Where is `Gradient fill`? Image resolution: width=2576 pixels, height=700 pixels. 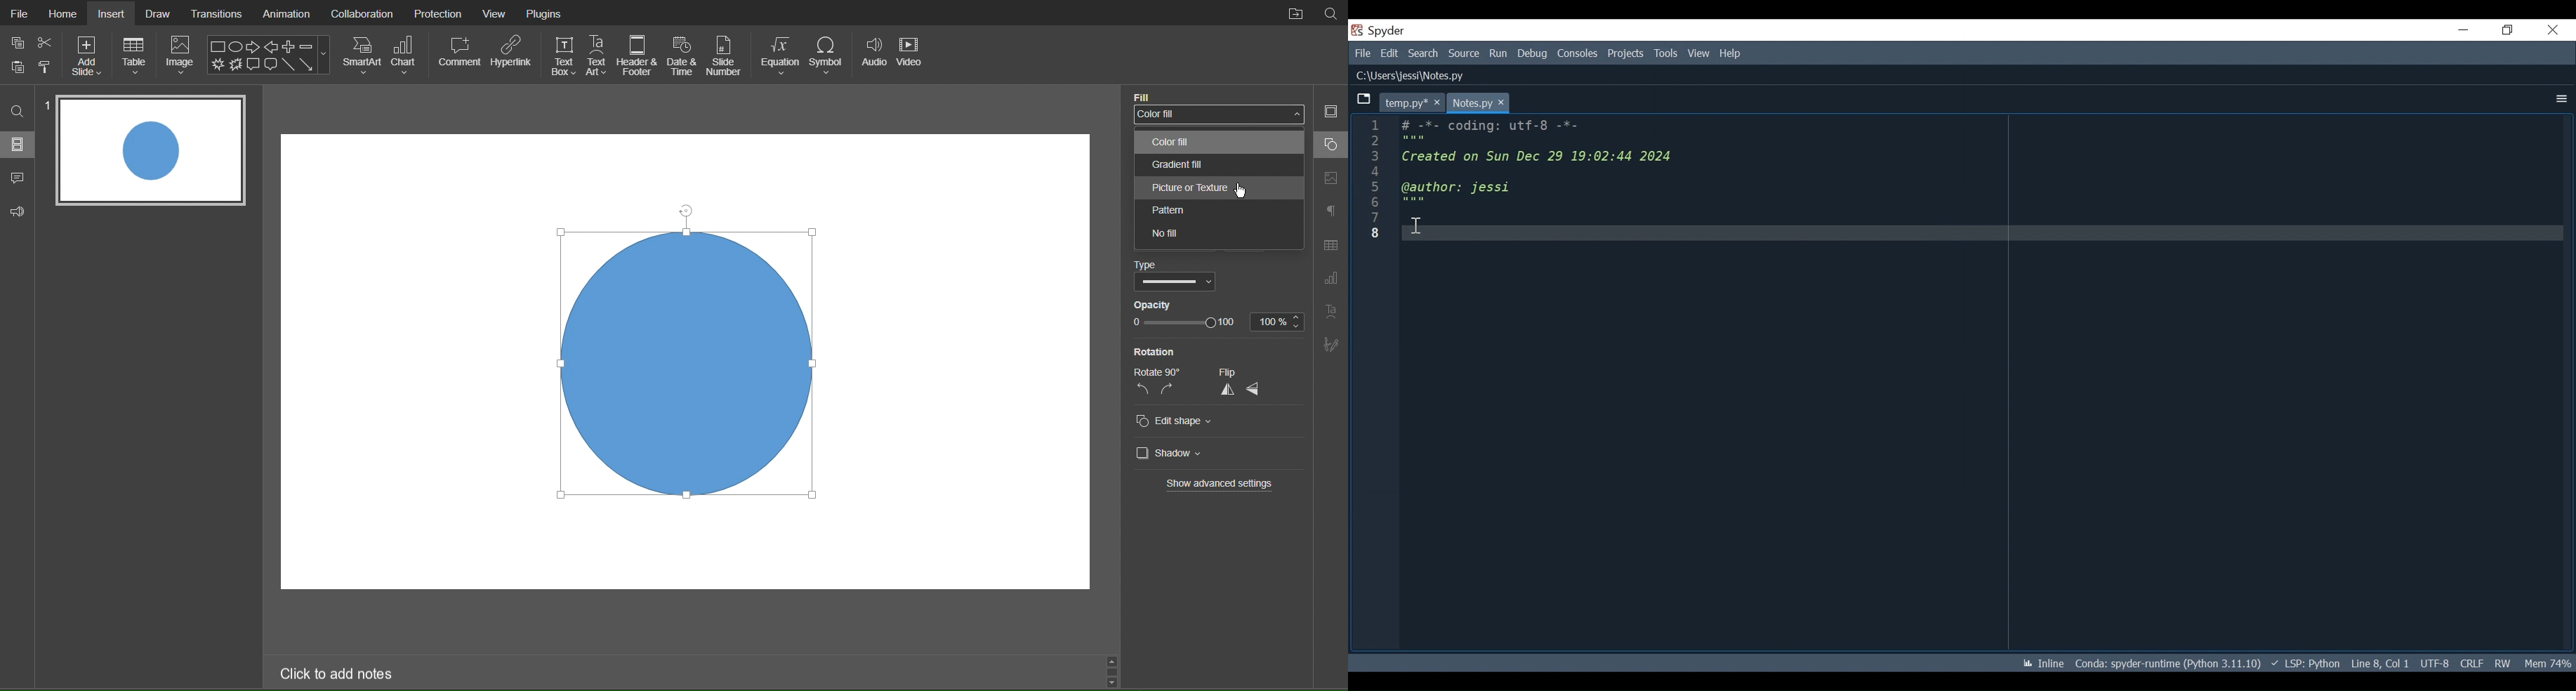 Gradient fill is located at coordinates (1215, 167).